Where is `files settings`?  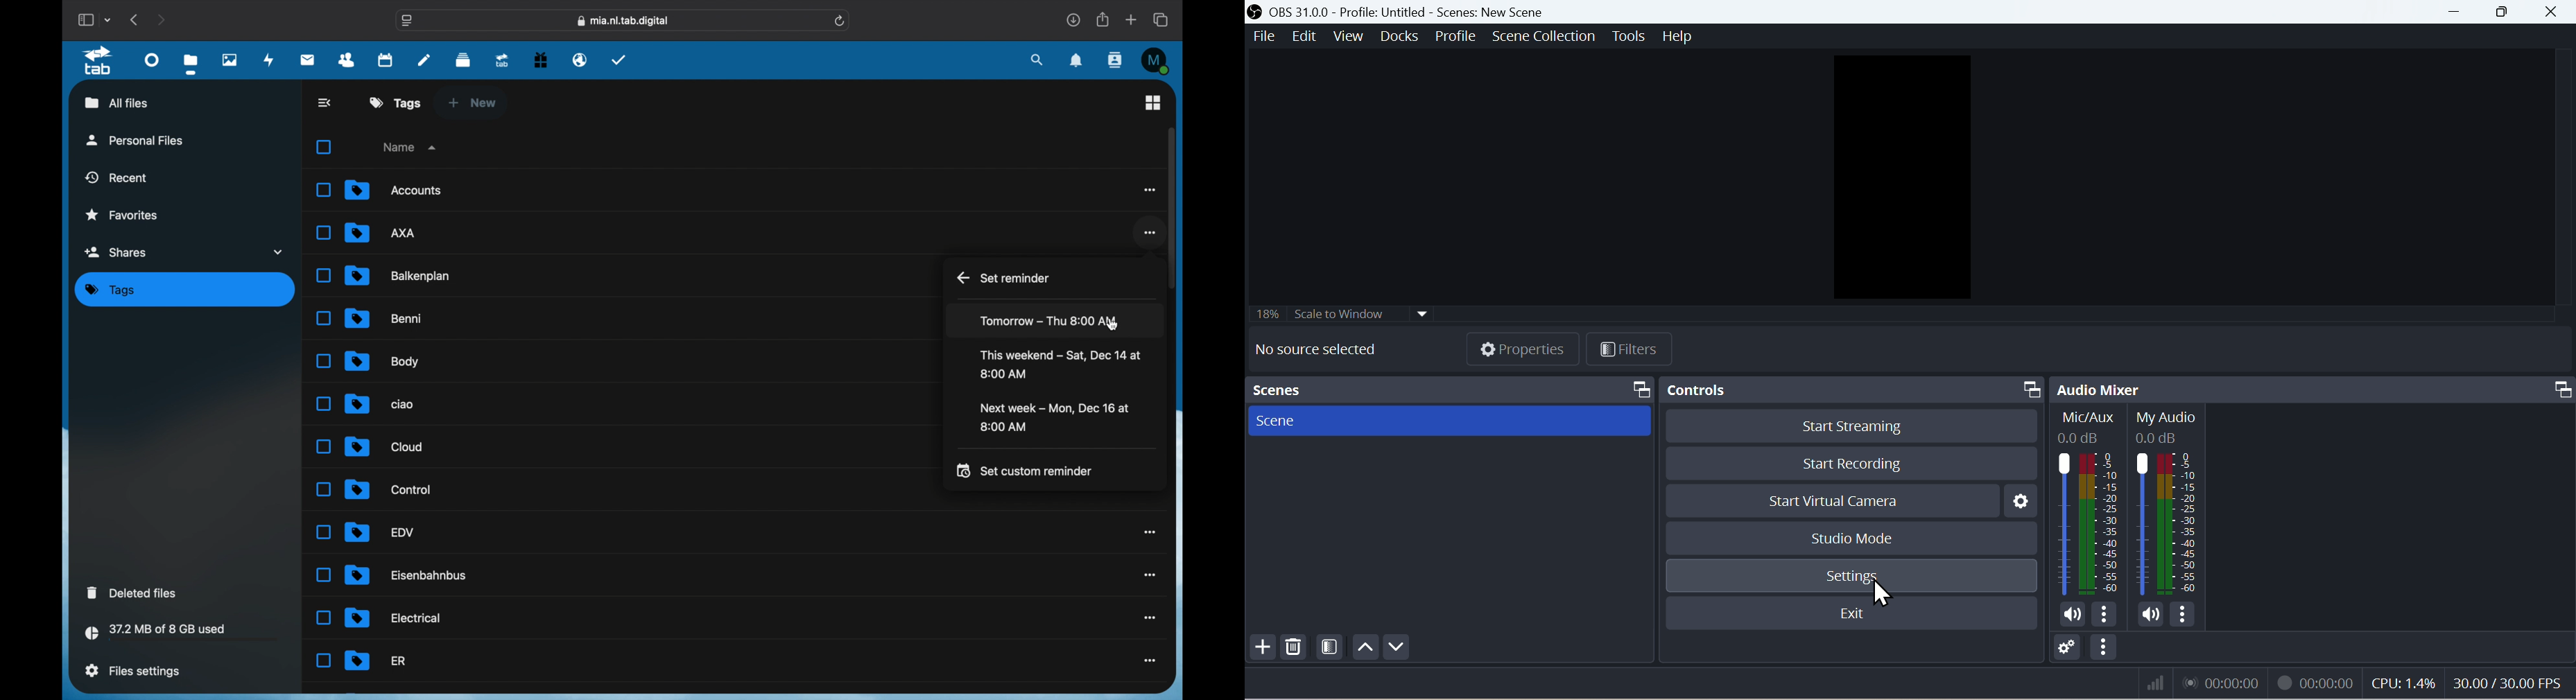 files settings is located at coordinates (133, 670).